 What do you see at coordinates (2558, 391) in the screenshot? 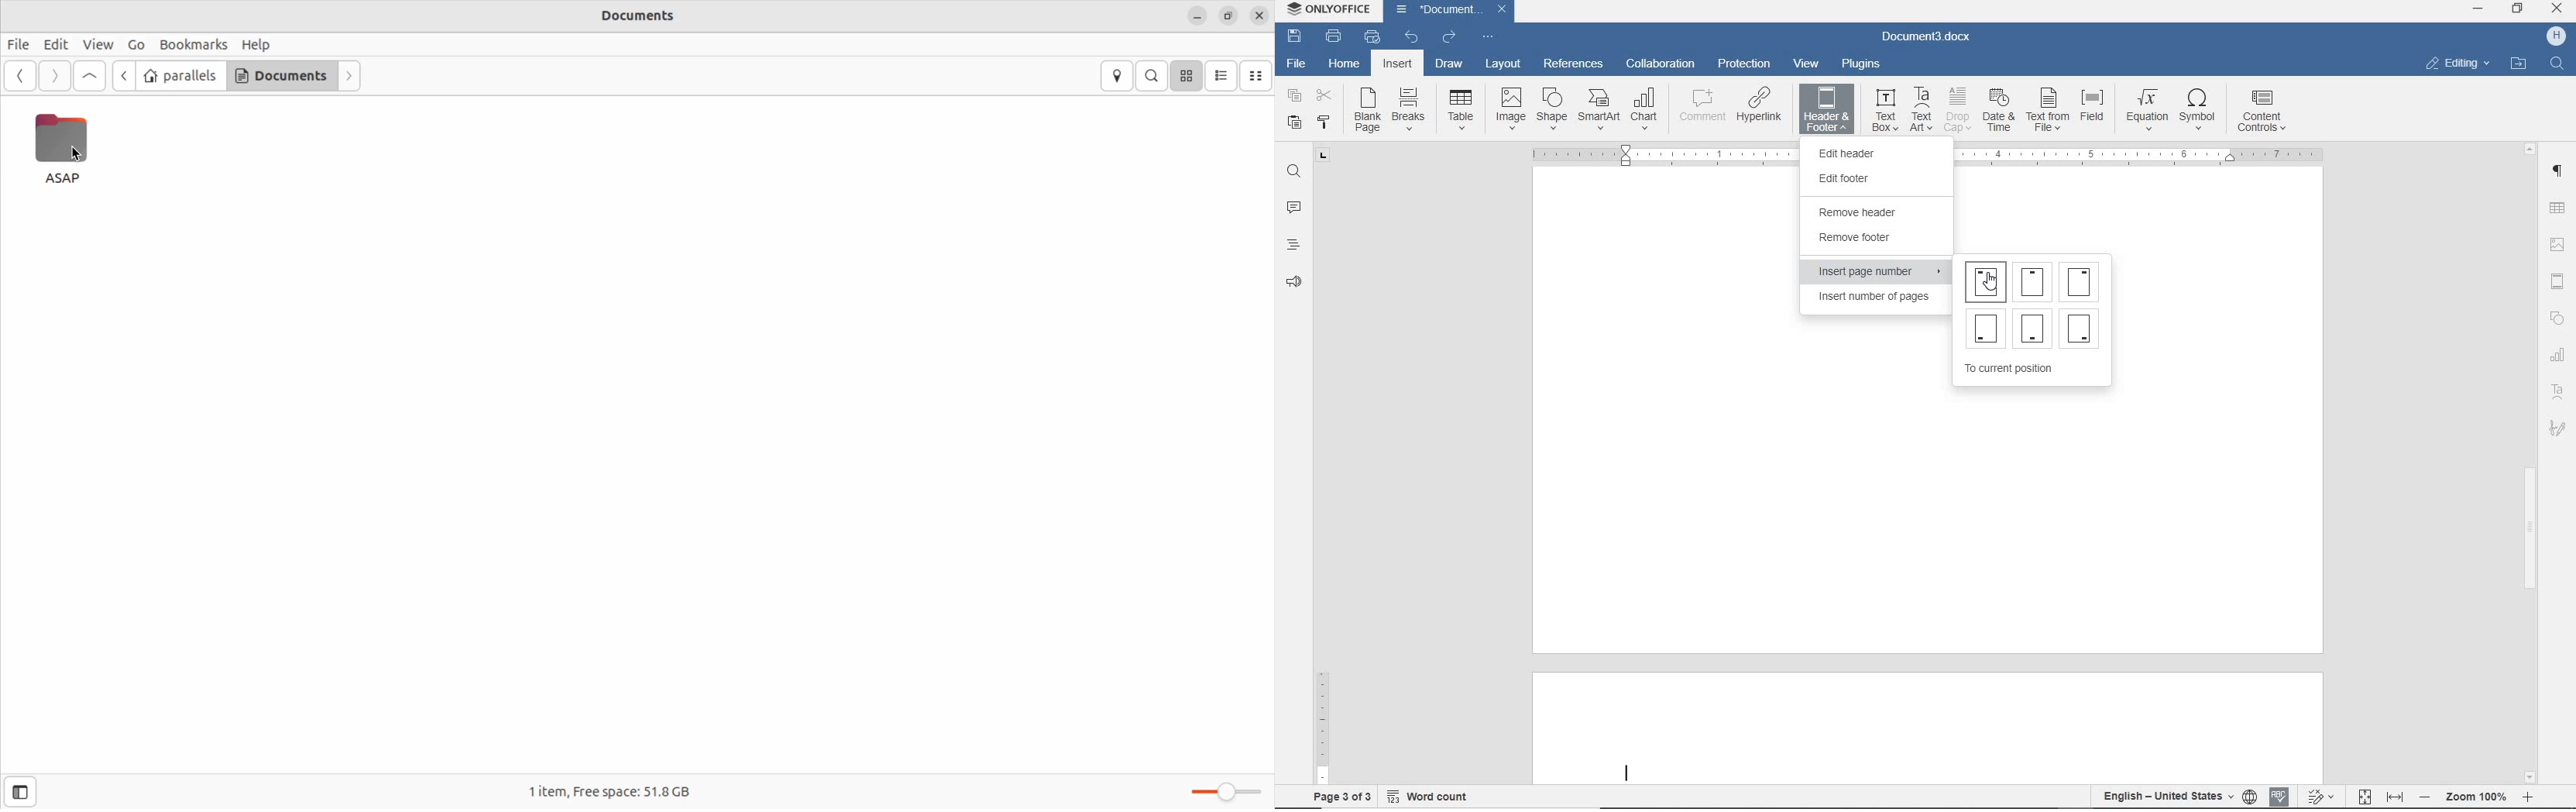
I see `Text art` at bounding box center [2558, 391].